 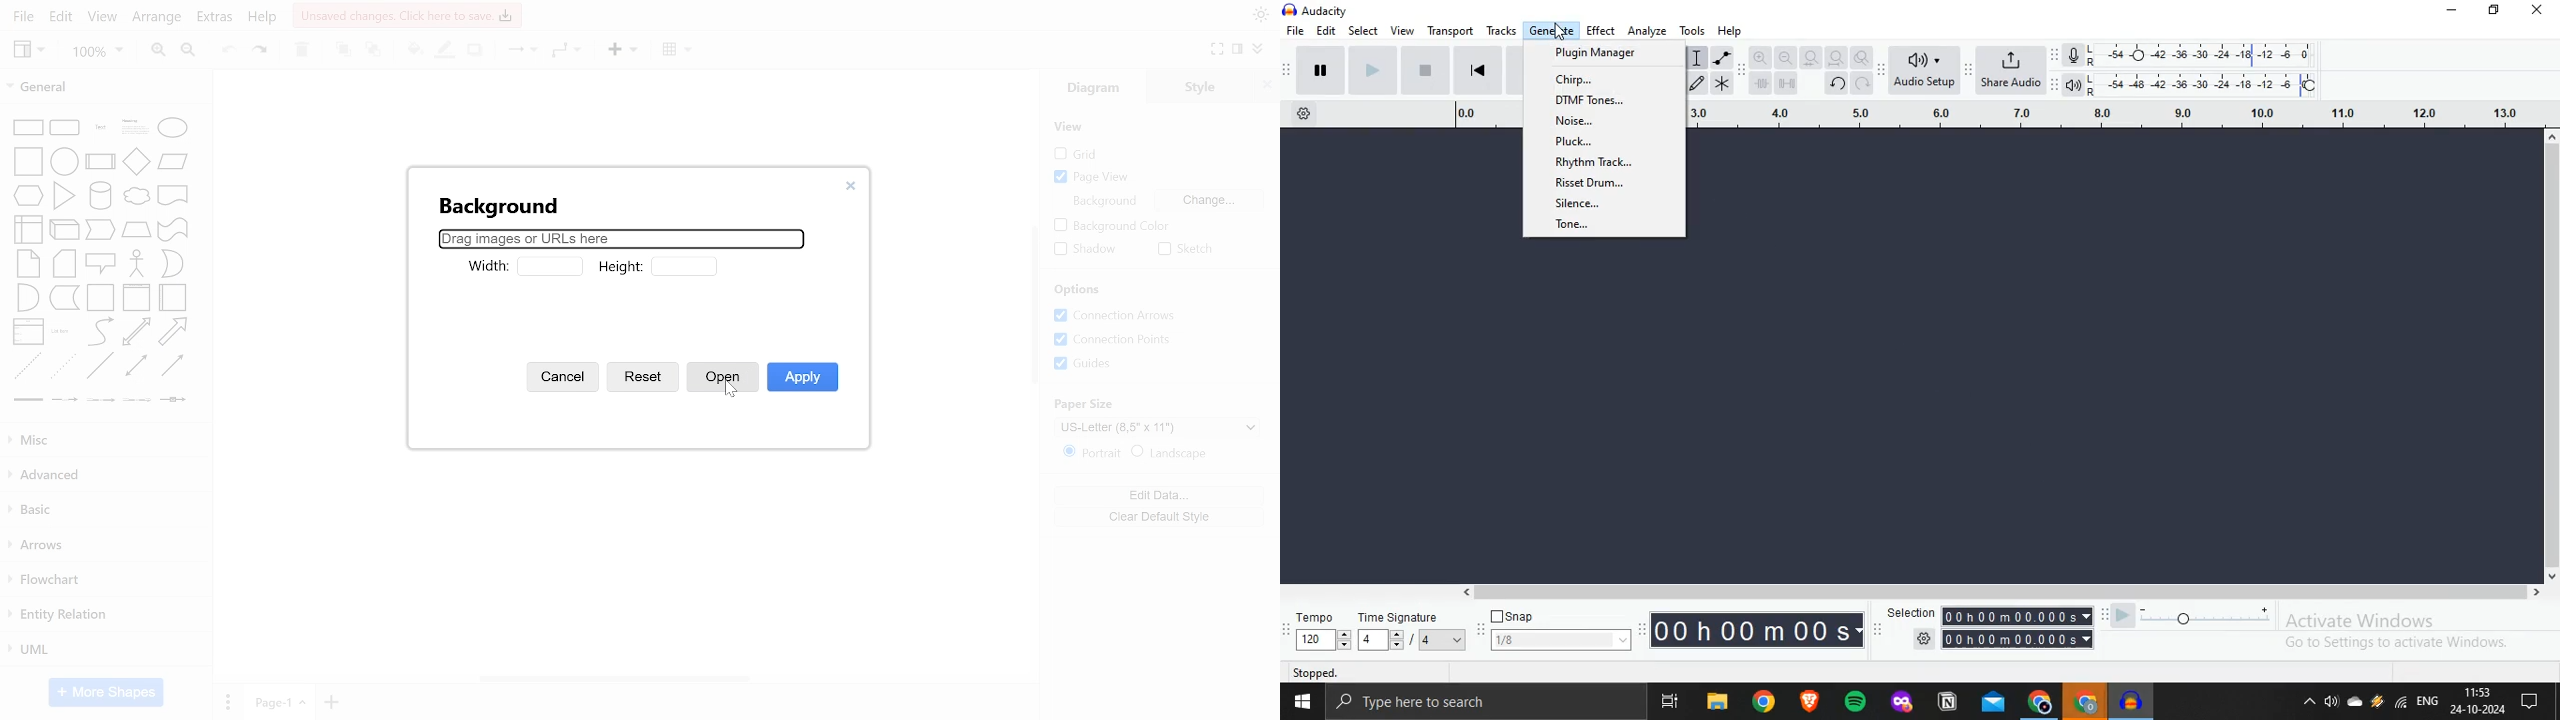 I want to click on File, so click(x=1717, y=701).